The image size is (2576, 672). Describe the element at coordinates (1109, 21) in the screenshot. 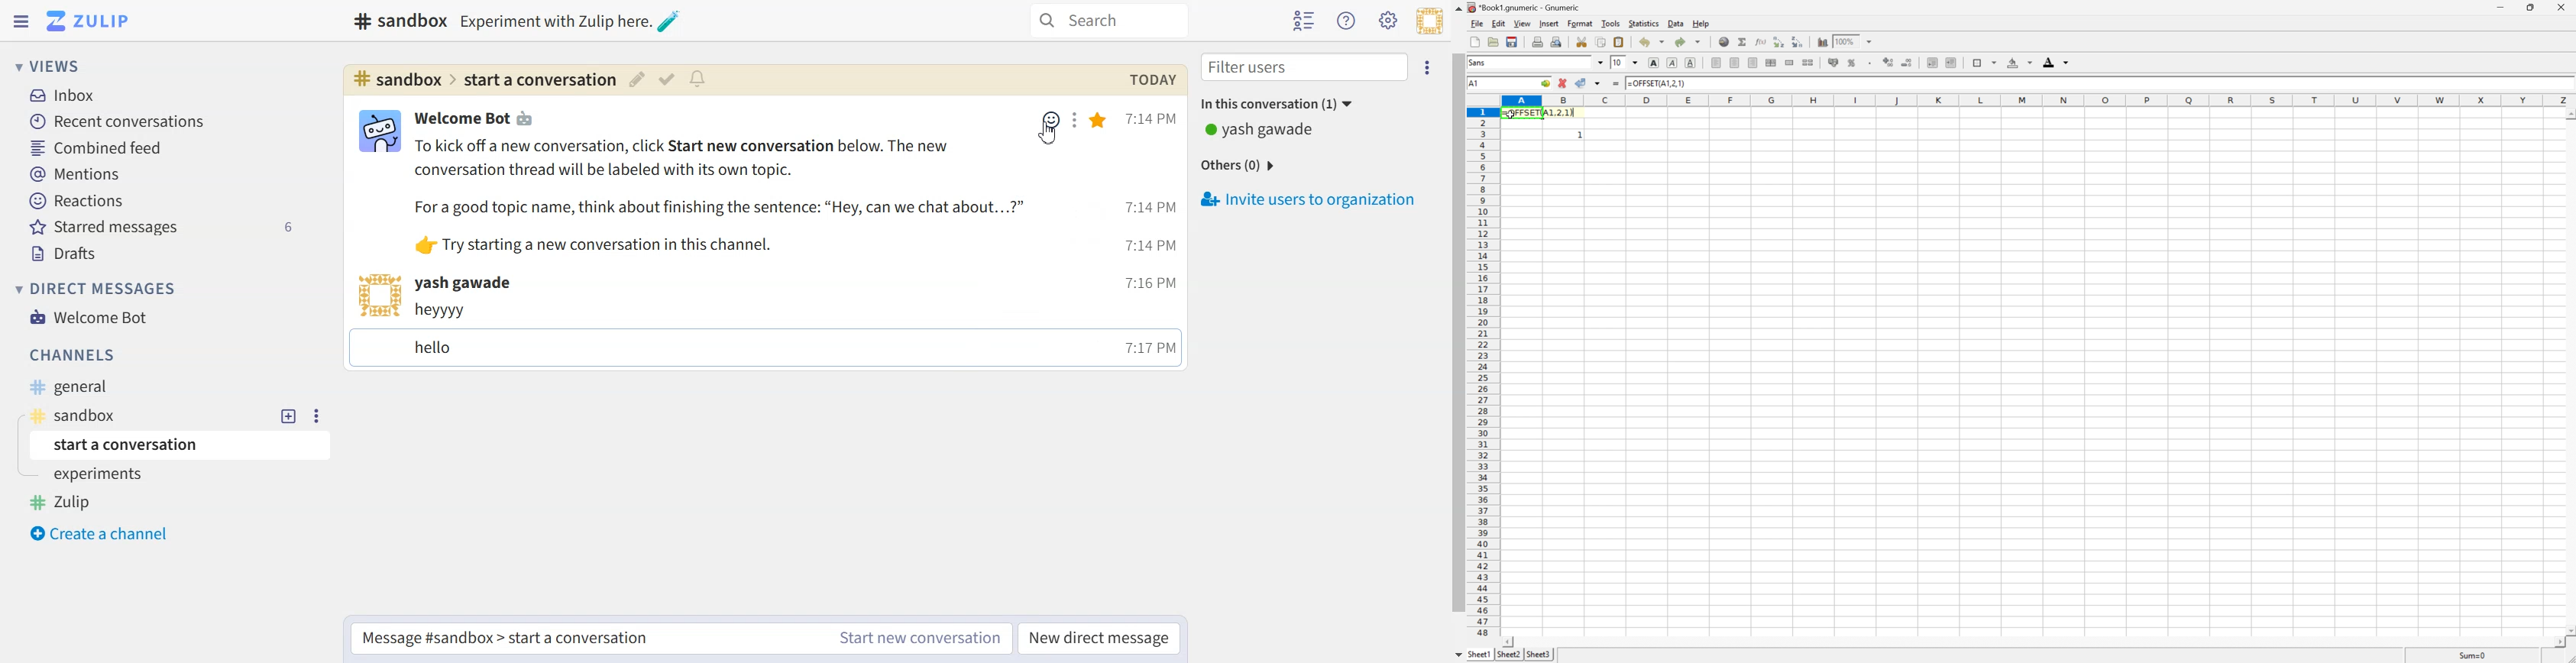

I see `Search` at that location.